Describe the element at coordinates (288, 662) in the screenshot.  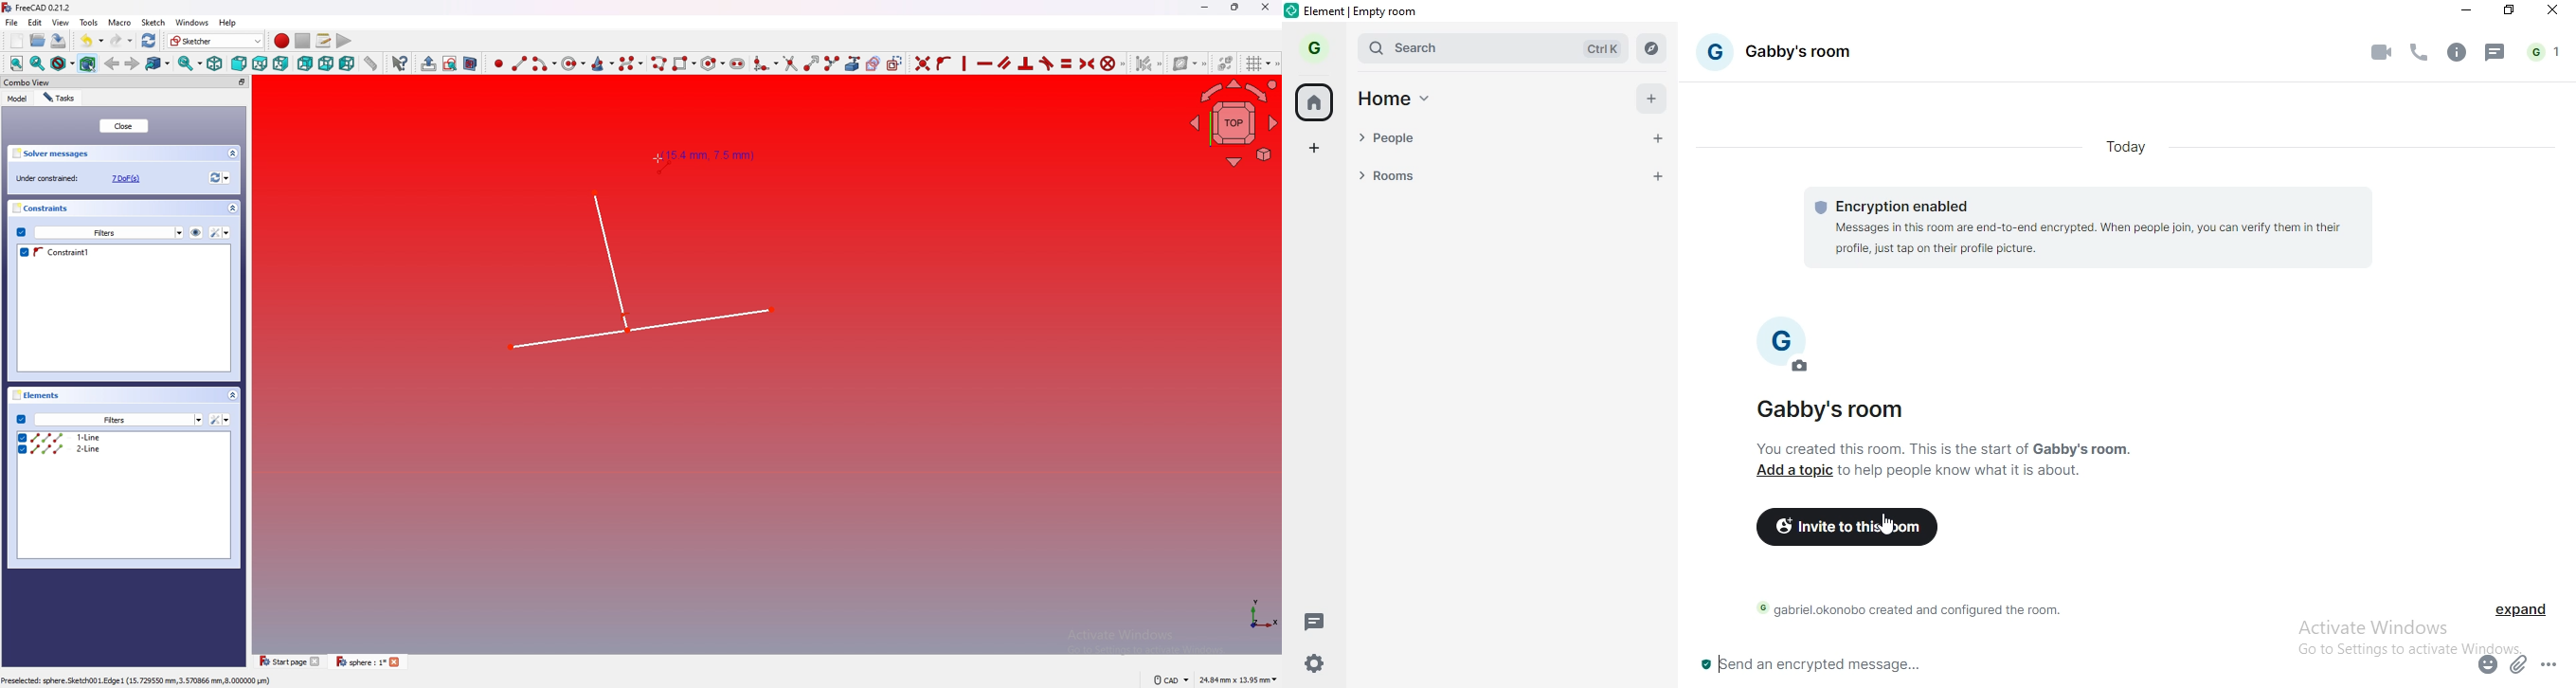
I see `Start page` at that location.